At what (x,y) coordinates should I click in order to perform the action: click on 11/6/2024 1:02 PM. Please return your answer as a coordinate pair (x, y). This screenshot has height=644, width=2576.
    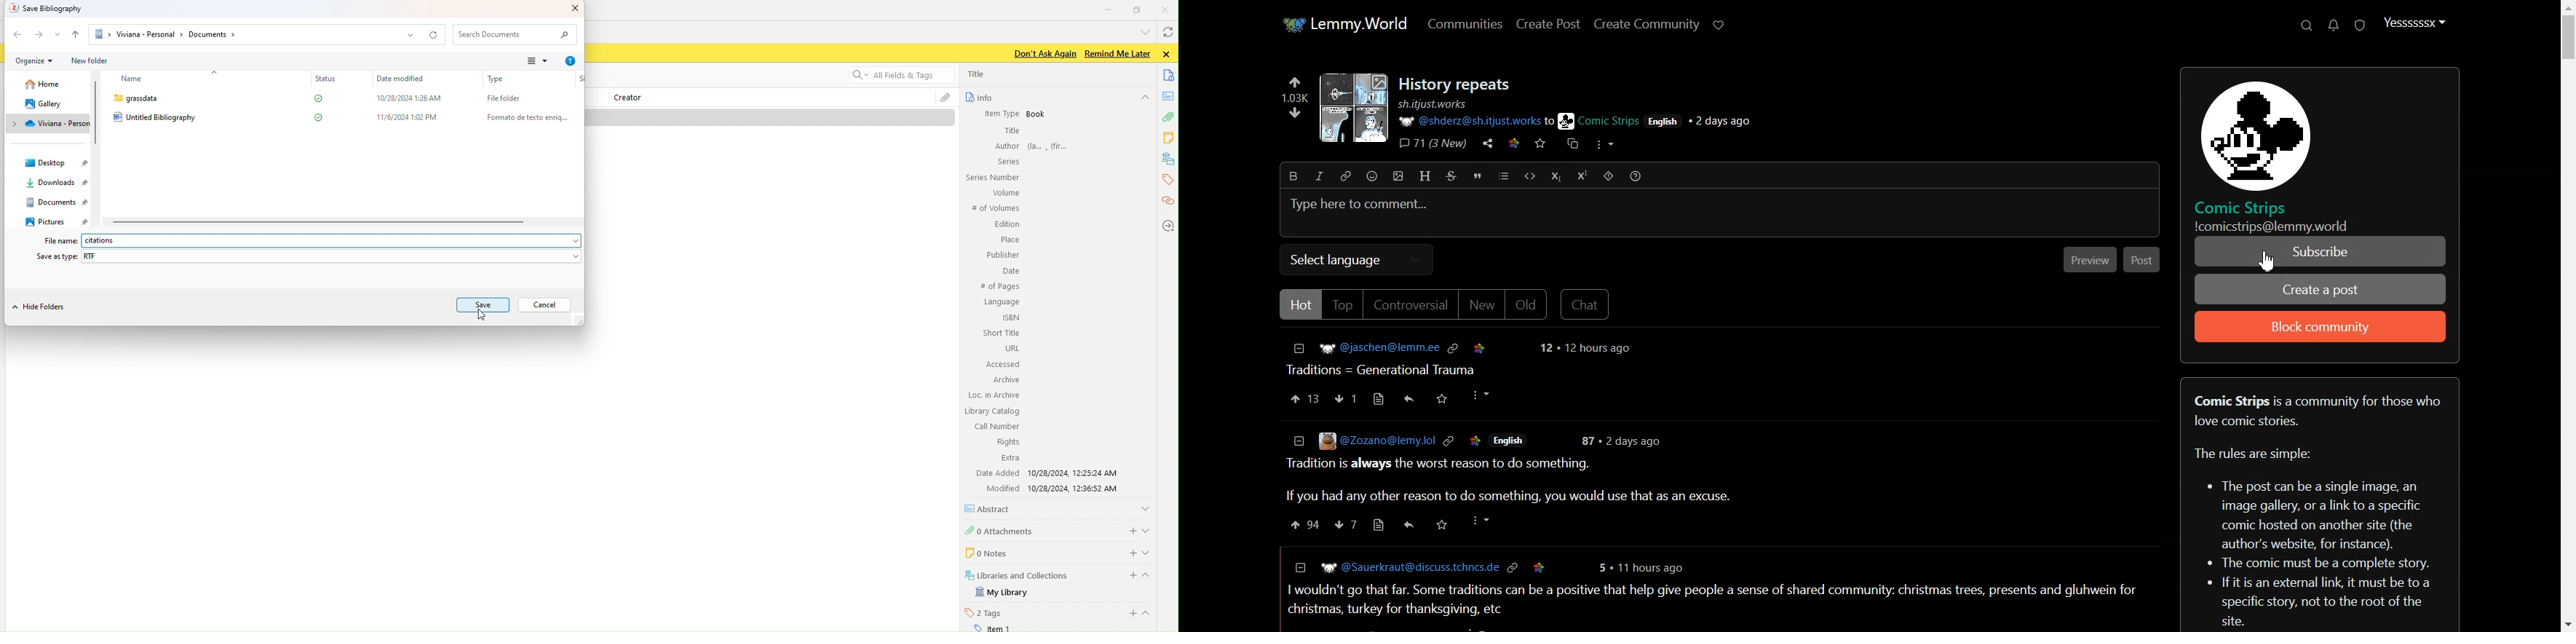
    Looking at the image, I should click on (409, 117).